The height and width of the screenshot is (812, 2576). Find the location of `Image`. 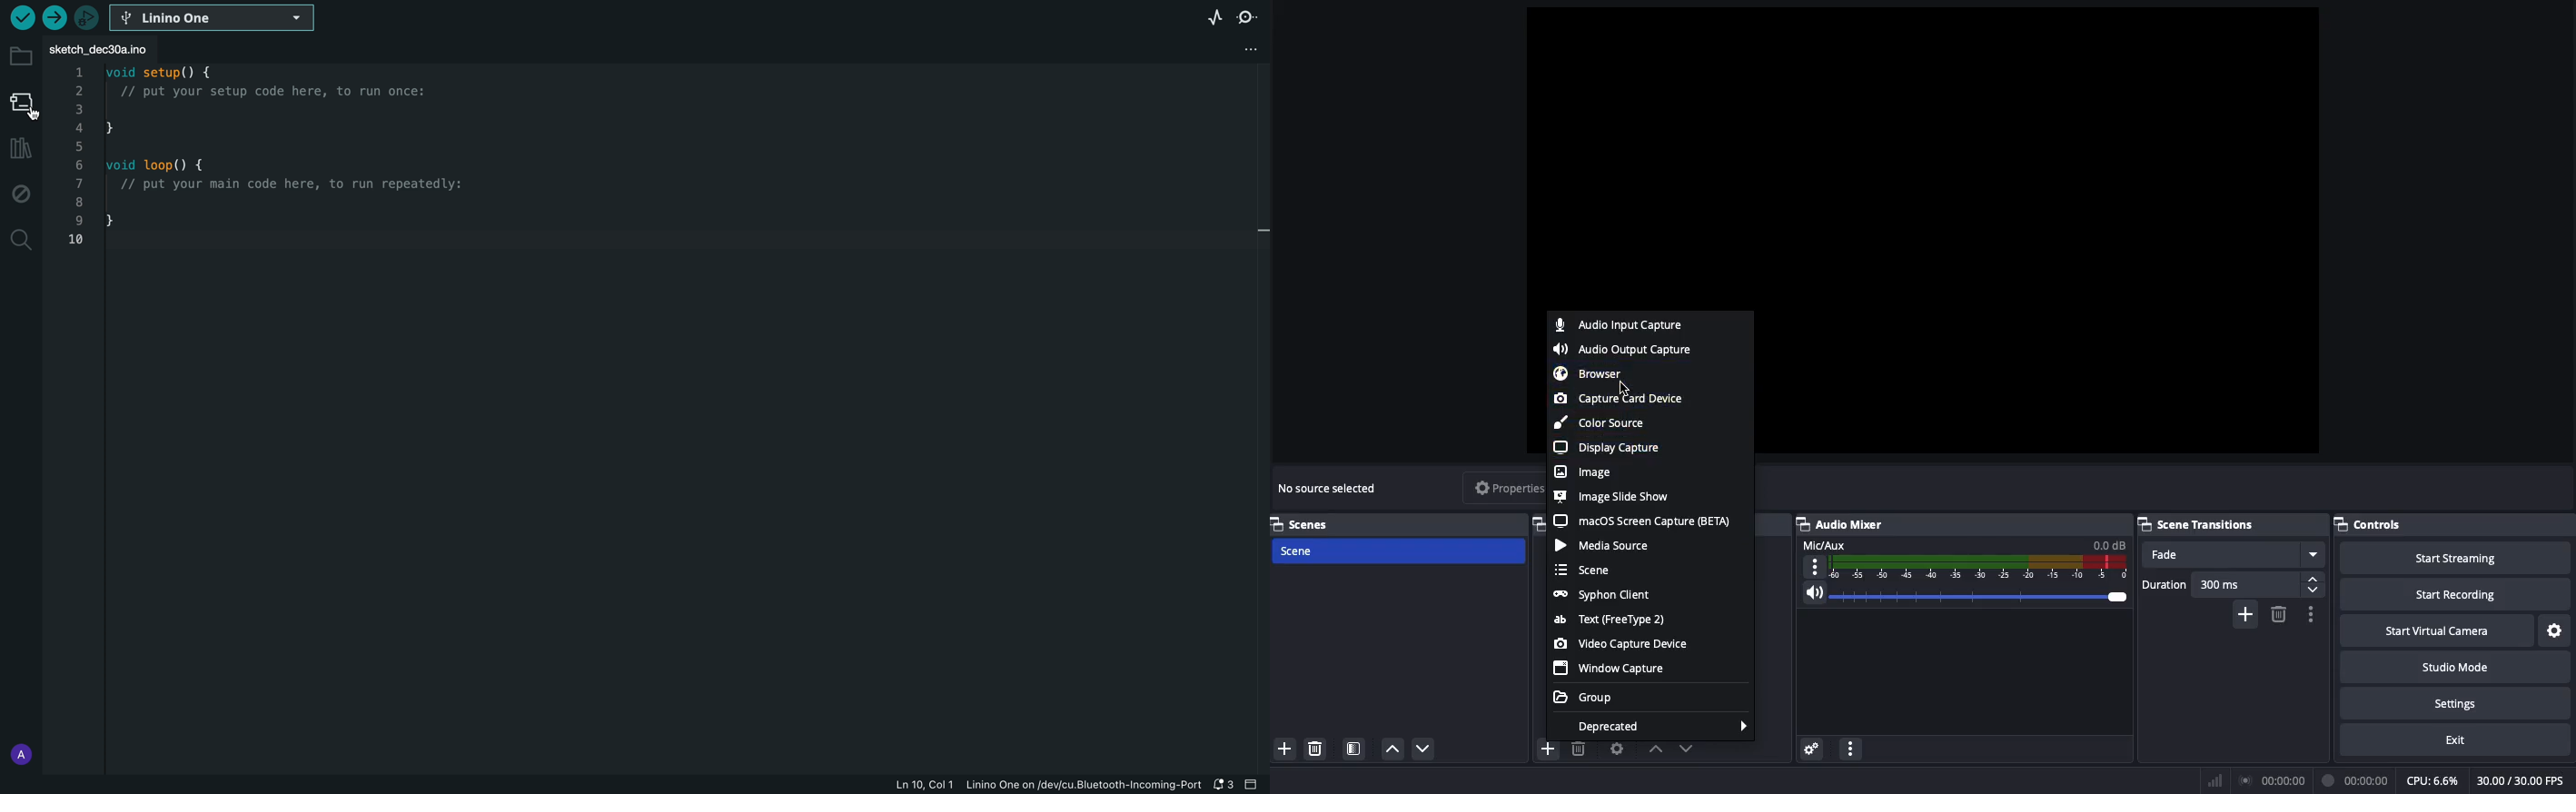

Image is located at coordinates (1586, 472).